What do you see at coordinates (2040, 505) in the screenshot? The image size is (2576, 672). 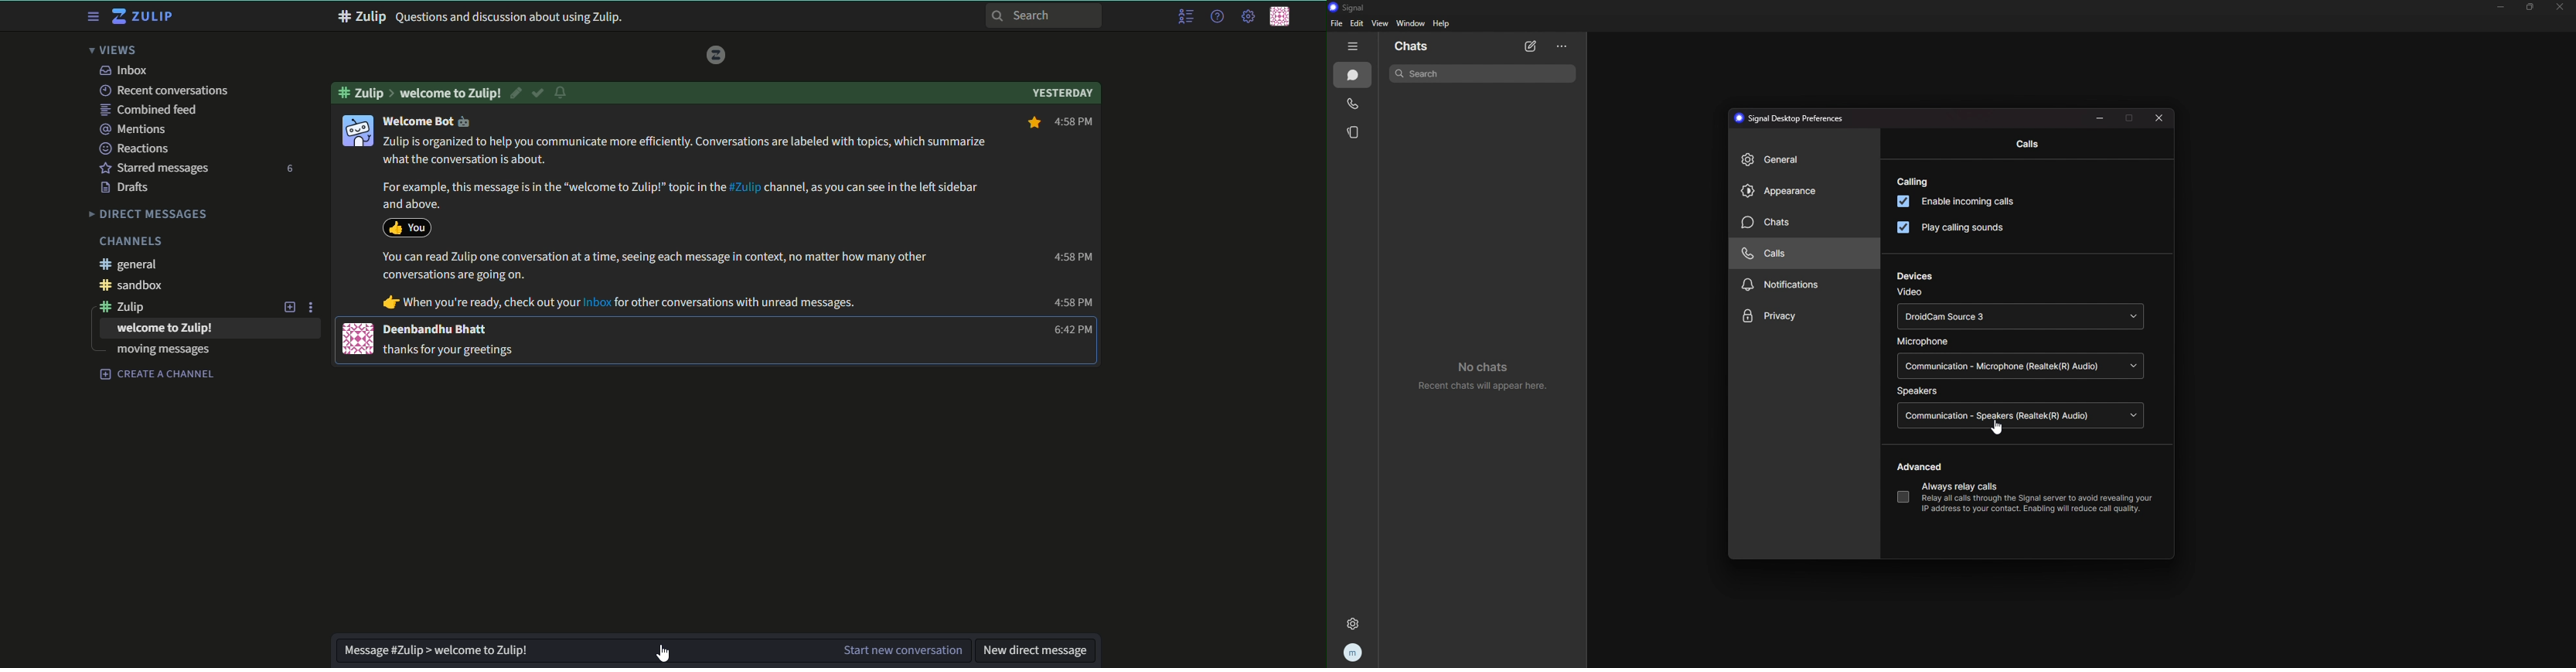 I see `Relay all calls through the Signal server to avoid revealing yourIP address to your contact. Enabling will reduce call quality.` at bounding box center [2040, 505].